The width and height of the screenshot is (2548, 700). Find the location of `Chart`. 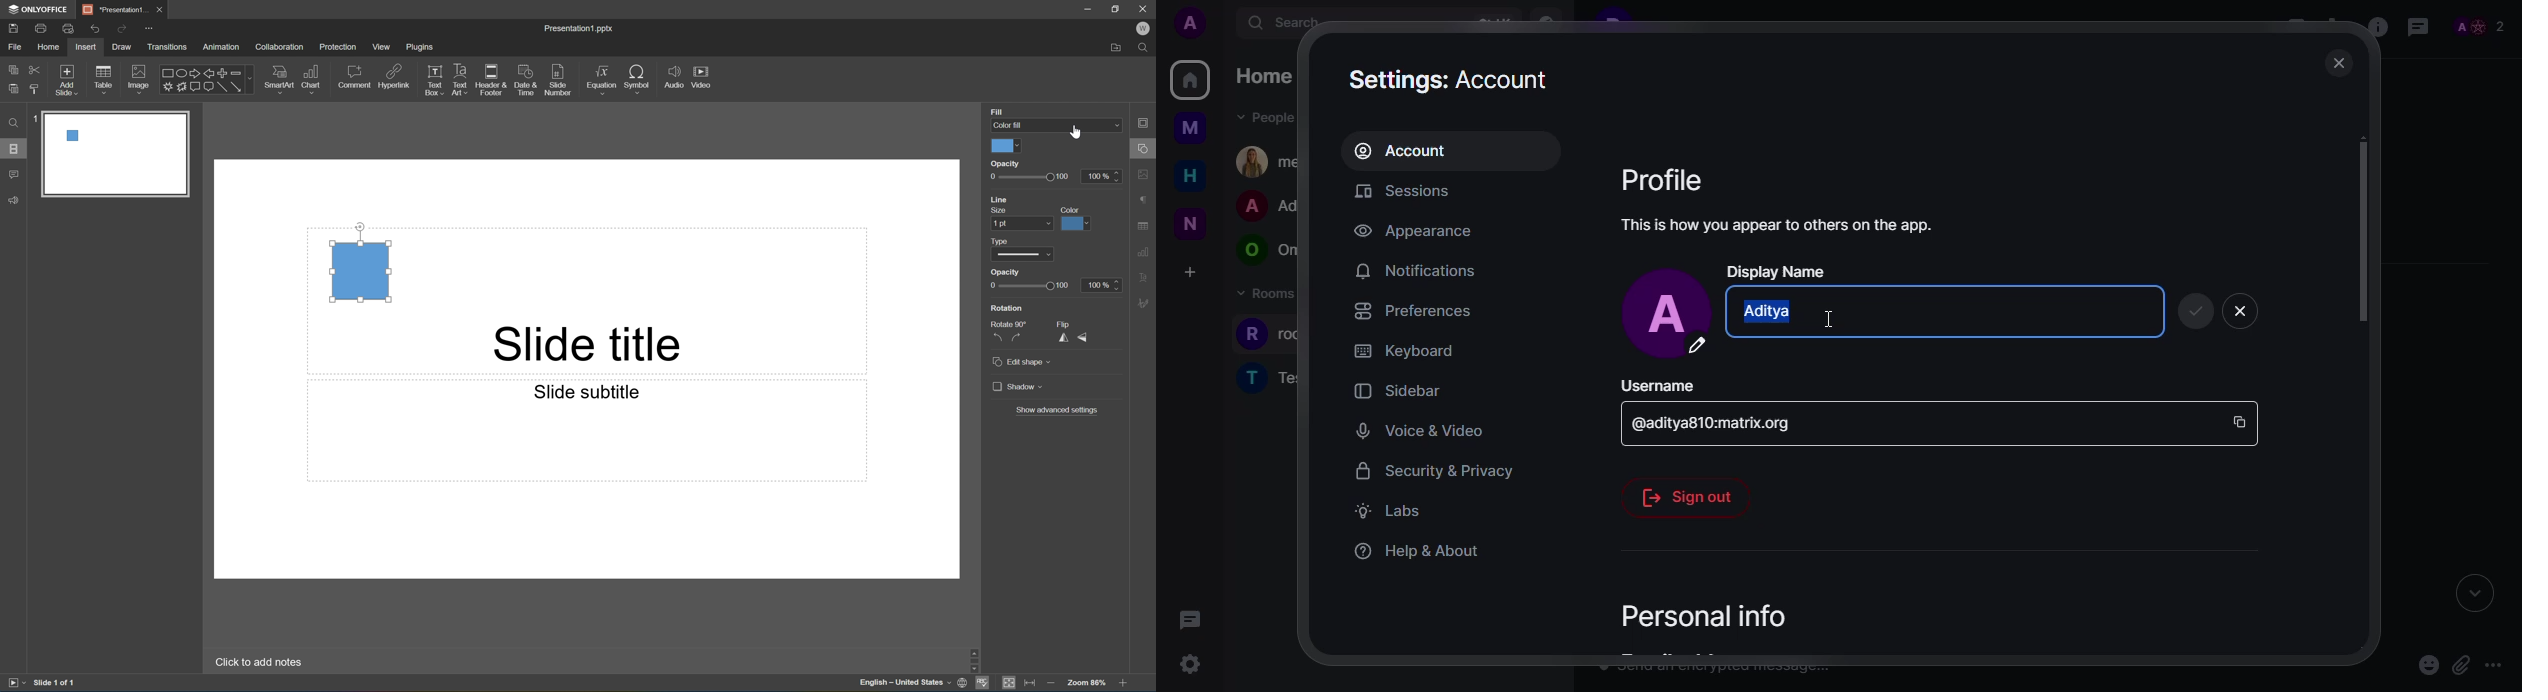

Chart is located at coordinates (310, 78).